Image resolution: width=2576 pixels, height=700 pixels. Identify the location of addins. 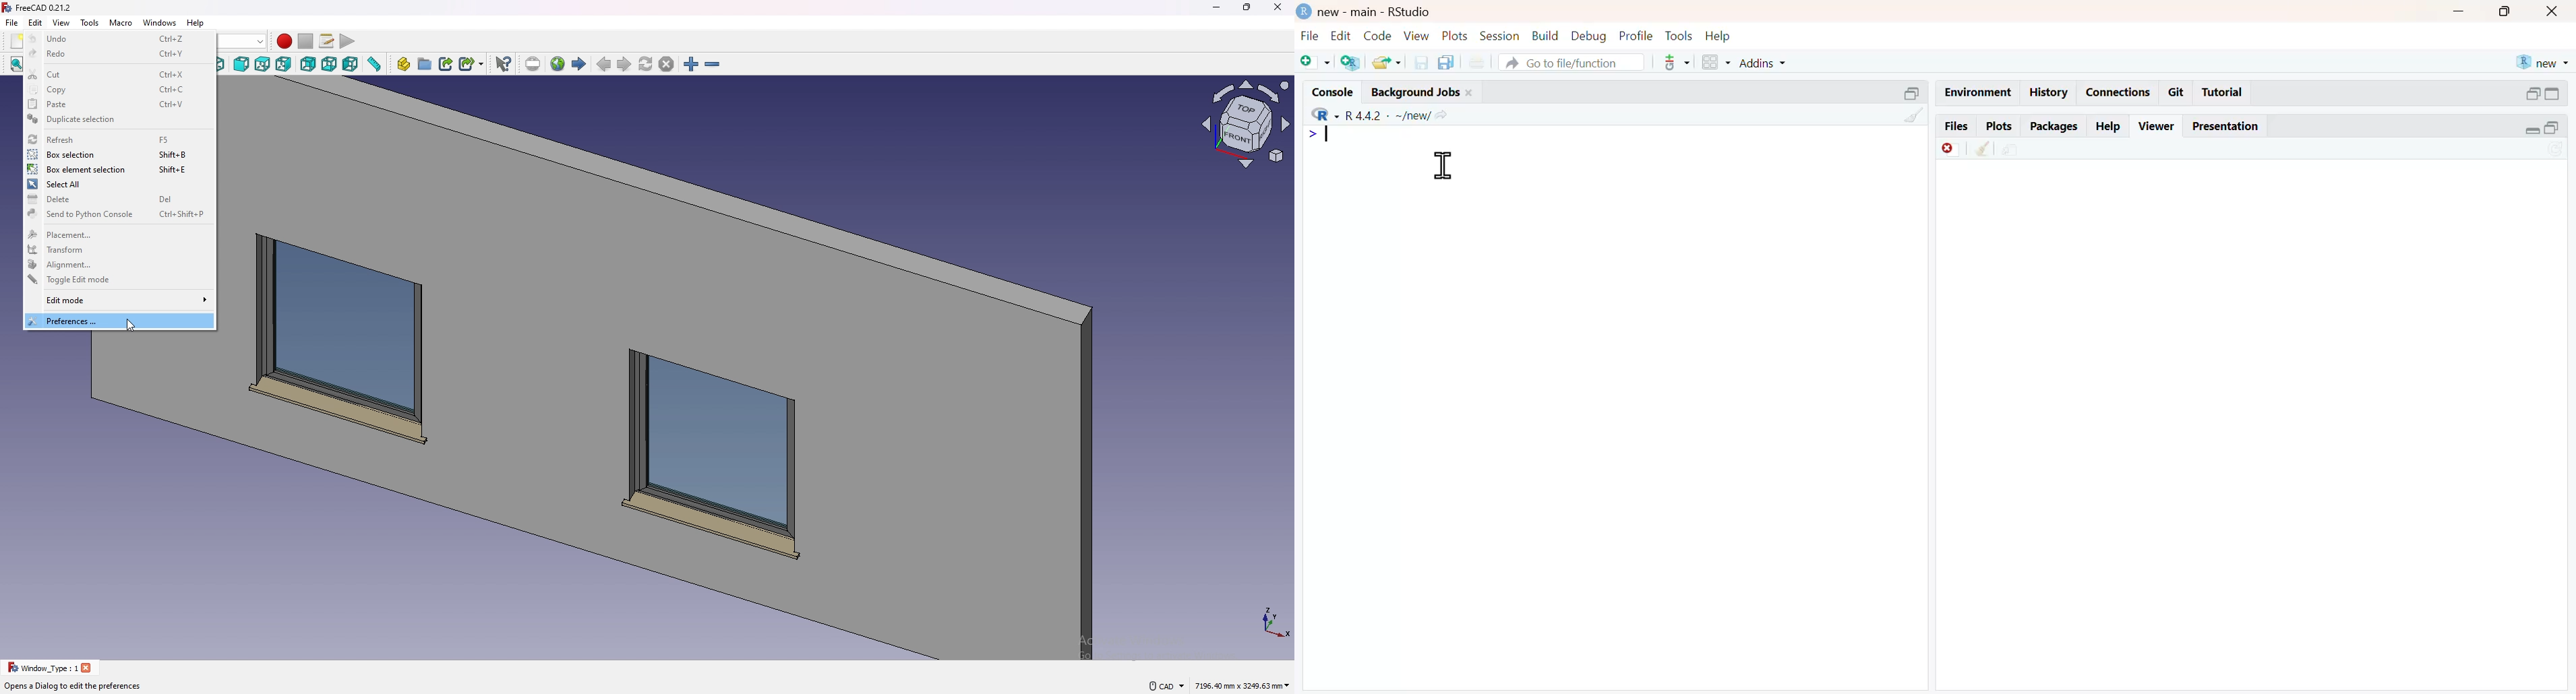
(1763, 63).